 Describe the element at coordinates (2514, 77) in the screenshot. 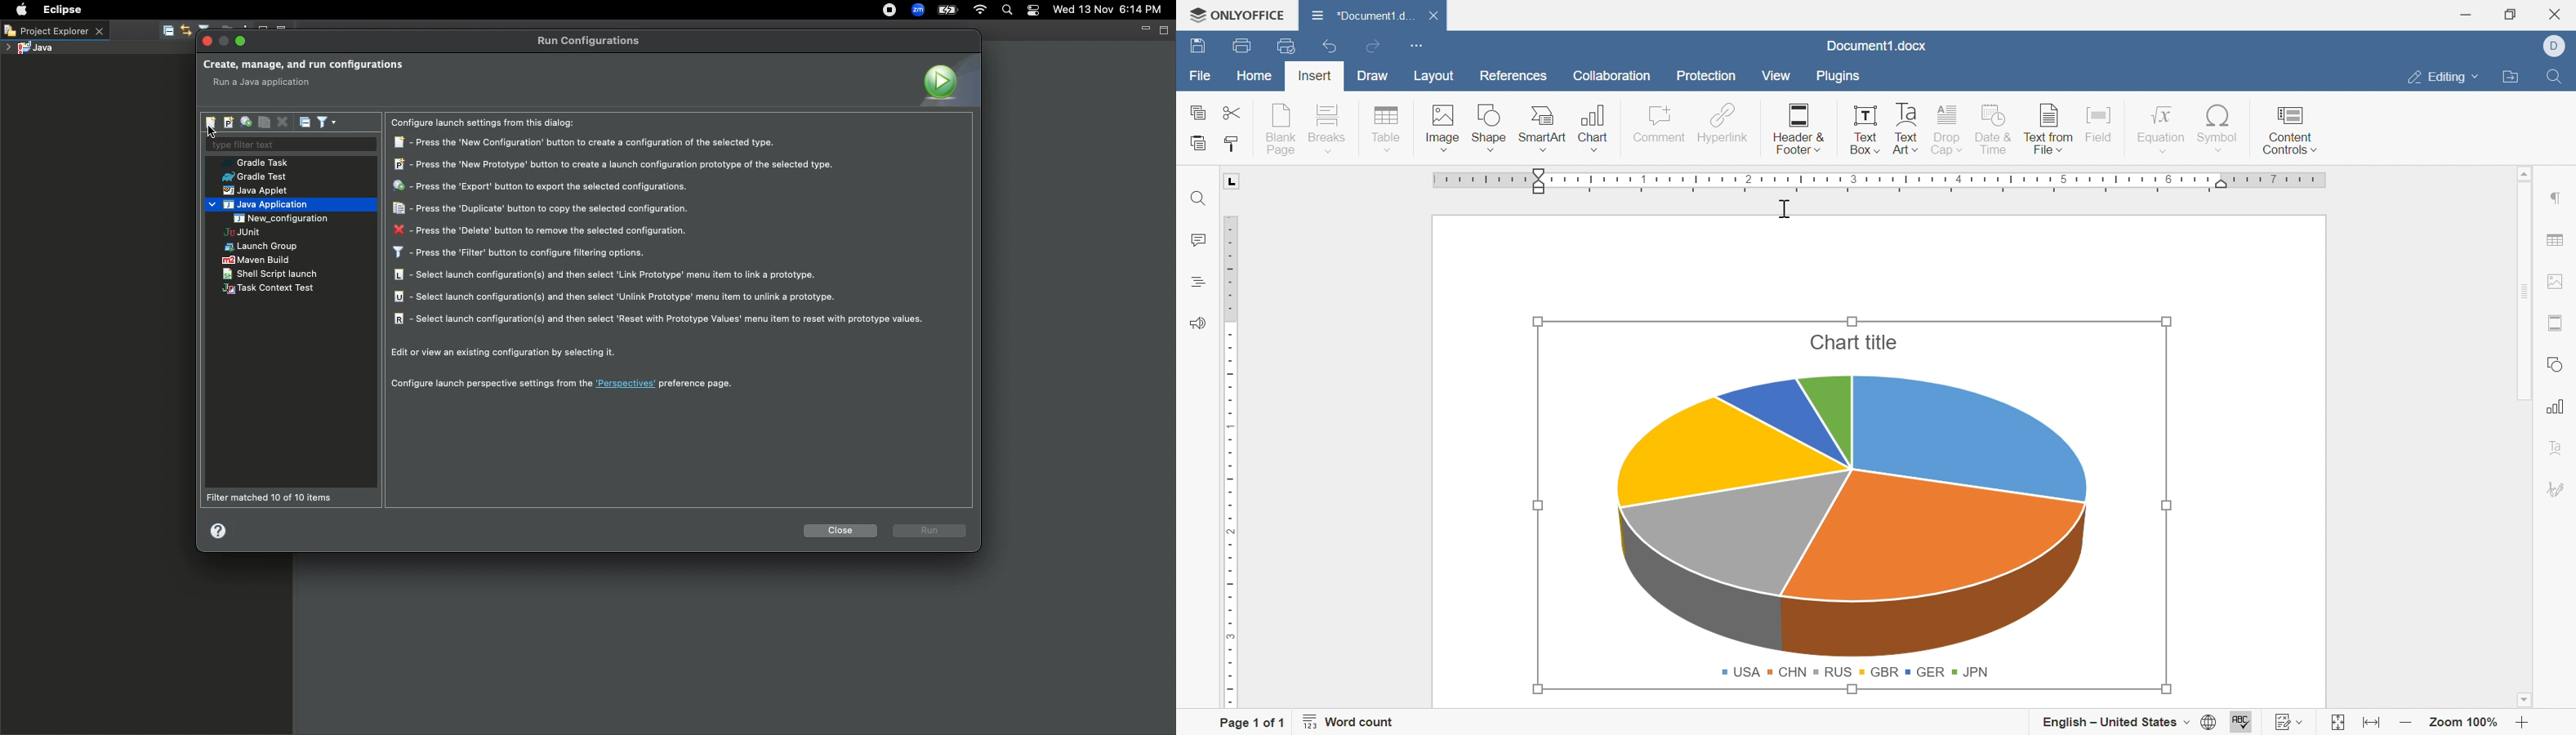

I see `Open File location` at that location.